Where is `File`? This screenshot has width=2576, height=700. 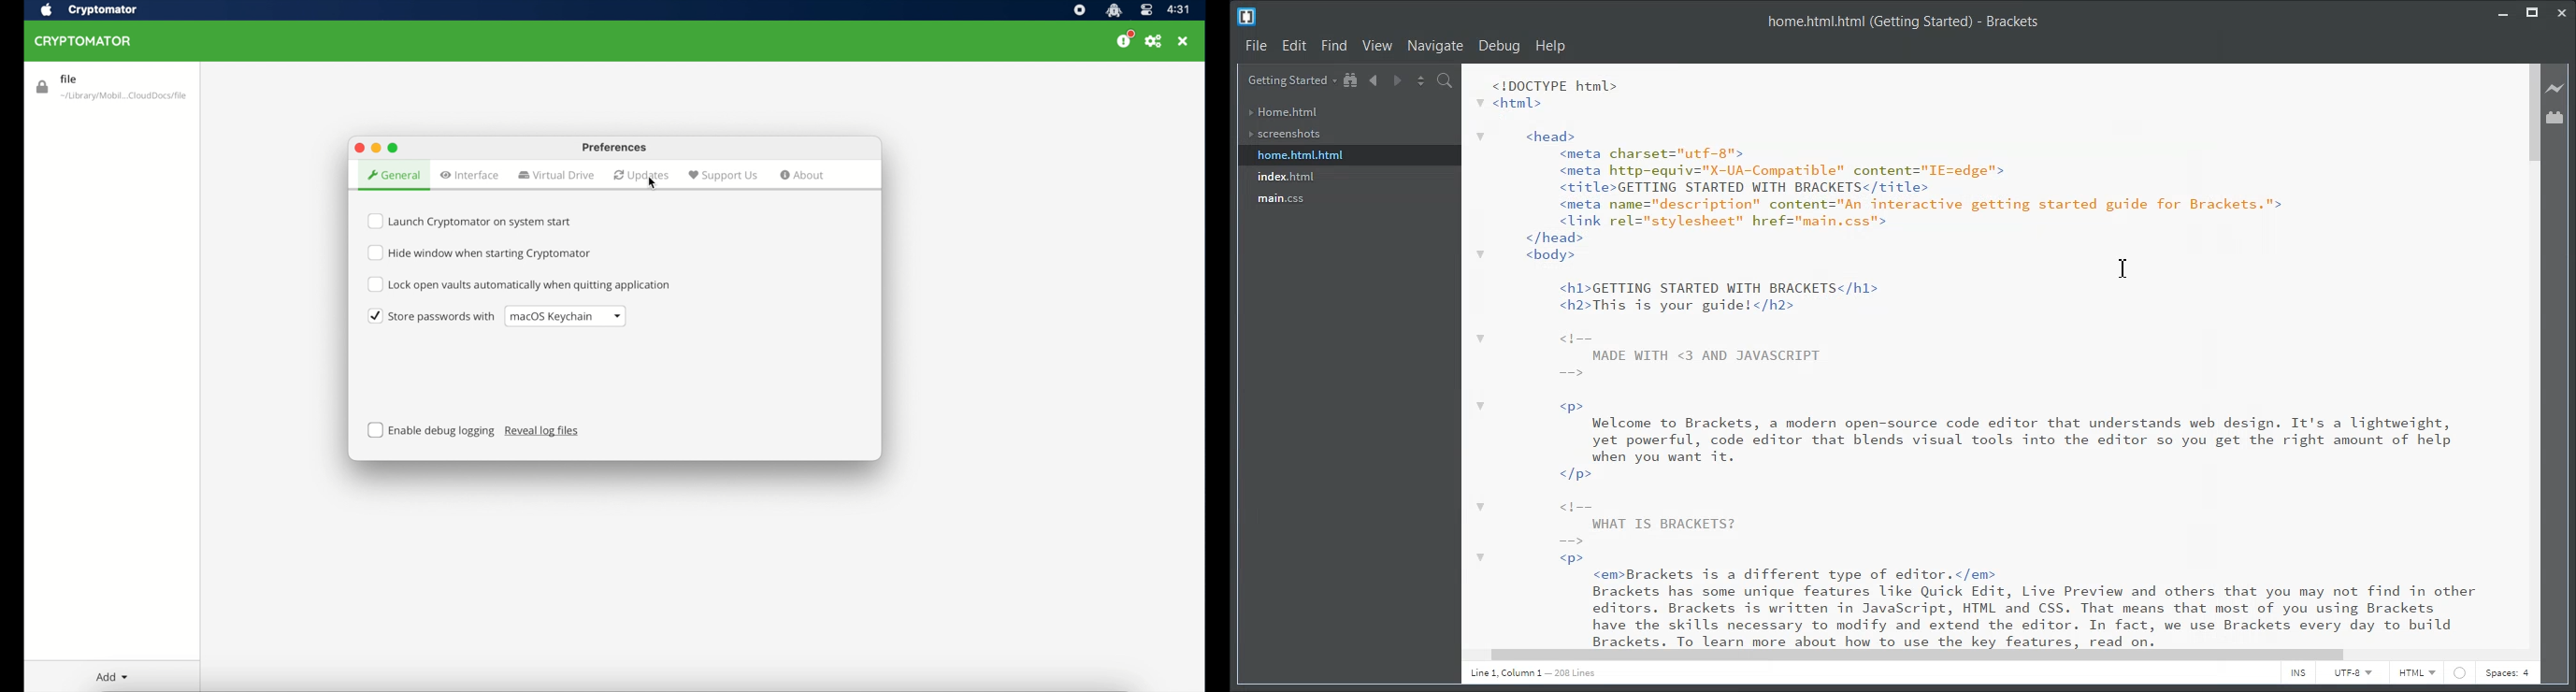
File is located at coordinates (1257, 46).